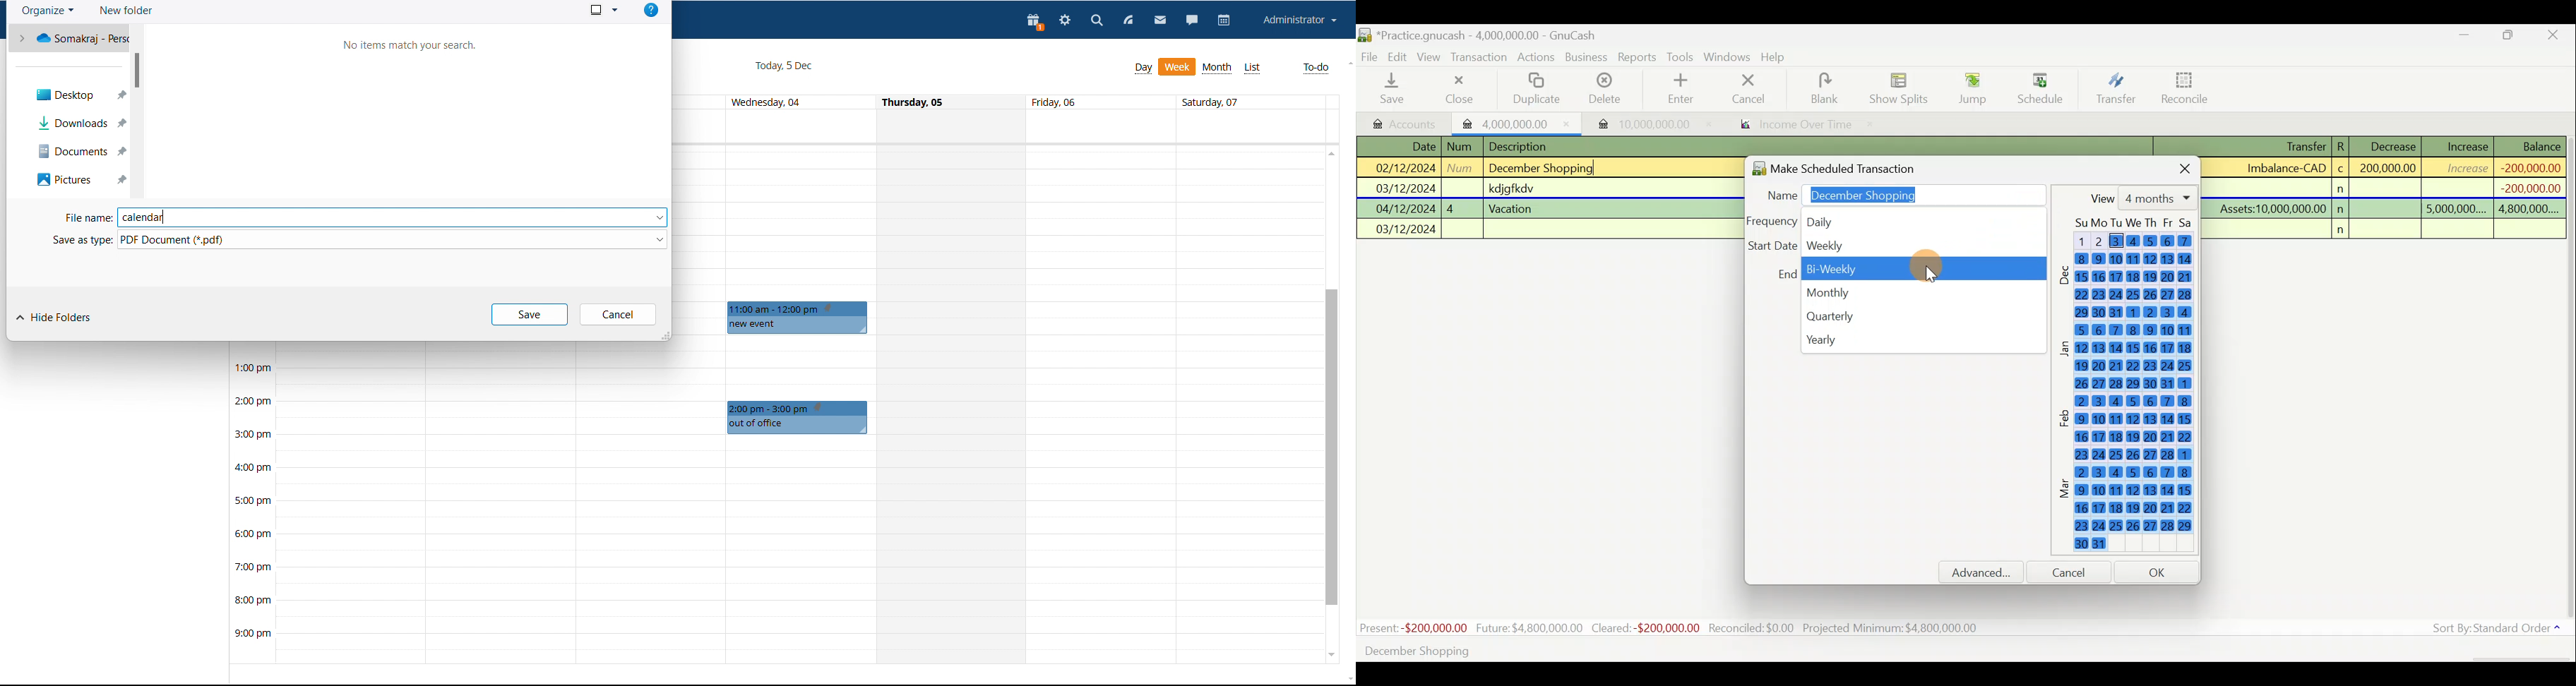 The width and height of the screenshot is (2576, 700). I want to click on Business, so click(1587, 58).